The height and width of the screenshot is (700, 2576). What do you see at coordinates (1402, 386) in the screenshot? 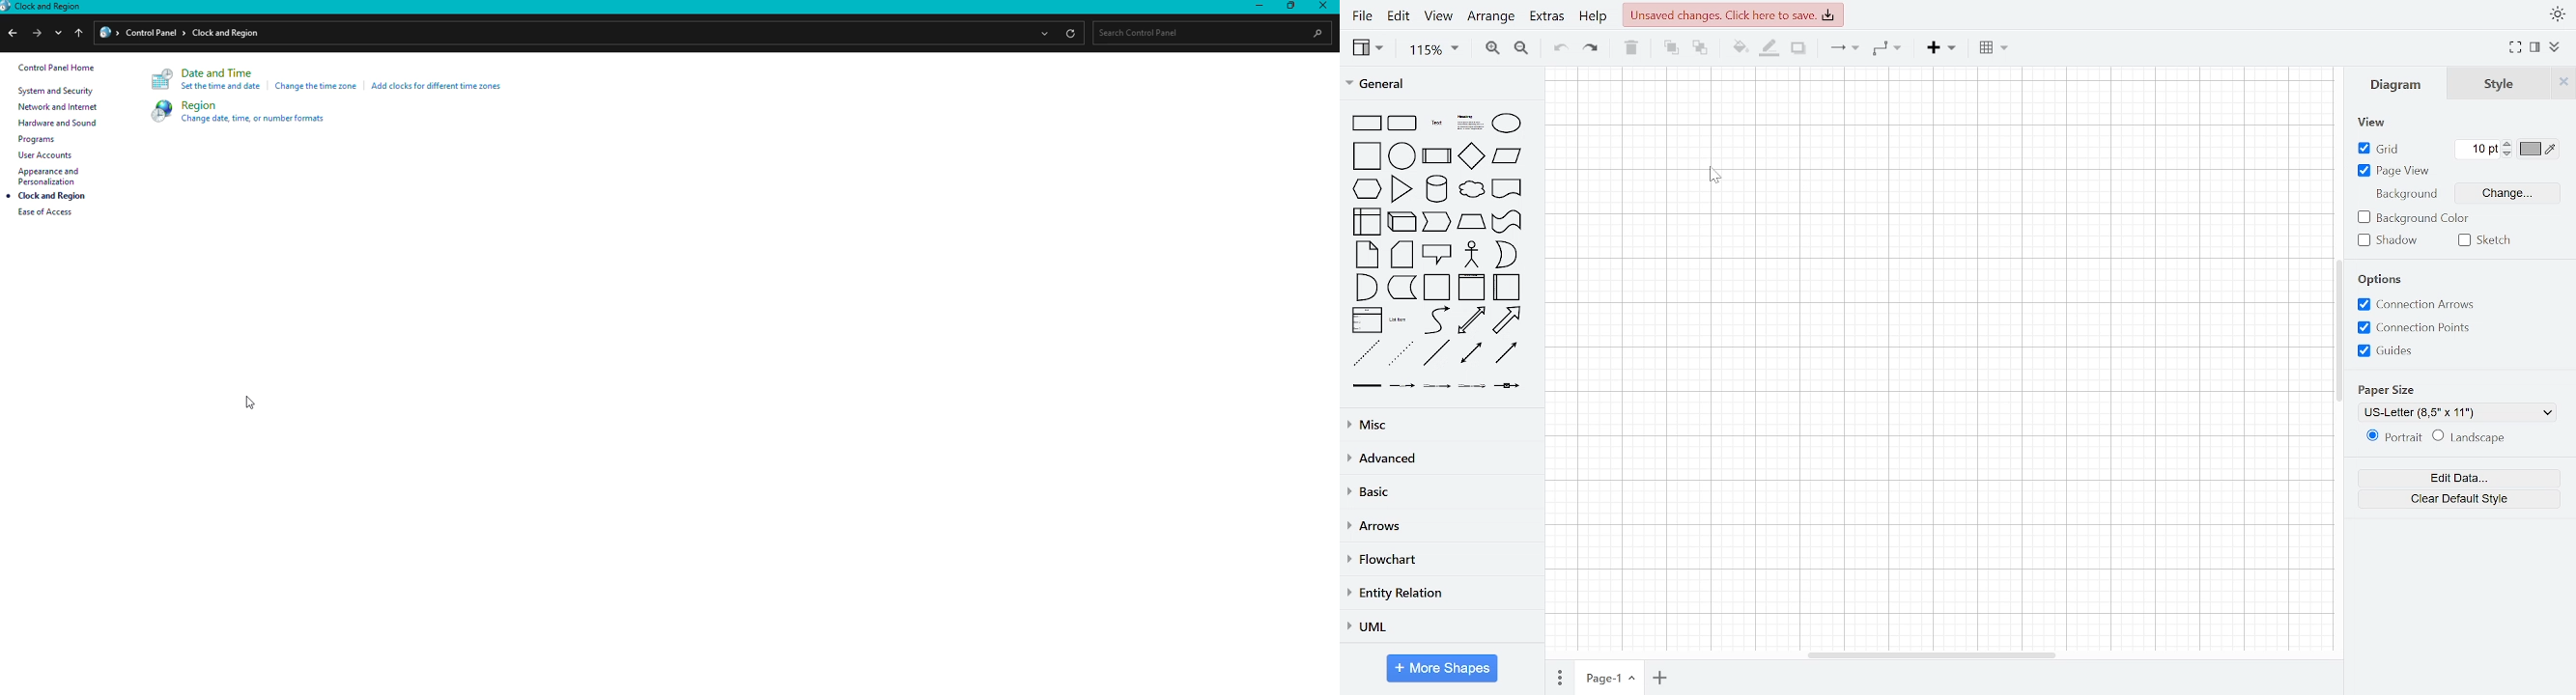
I see `connector with label` at bounding box center [1402, 386].